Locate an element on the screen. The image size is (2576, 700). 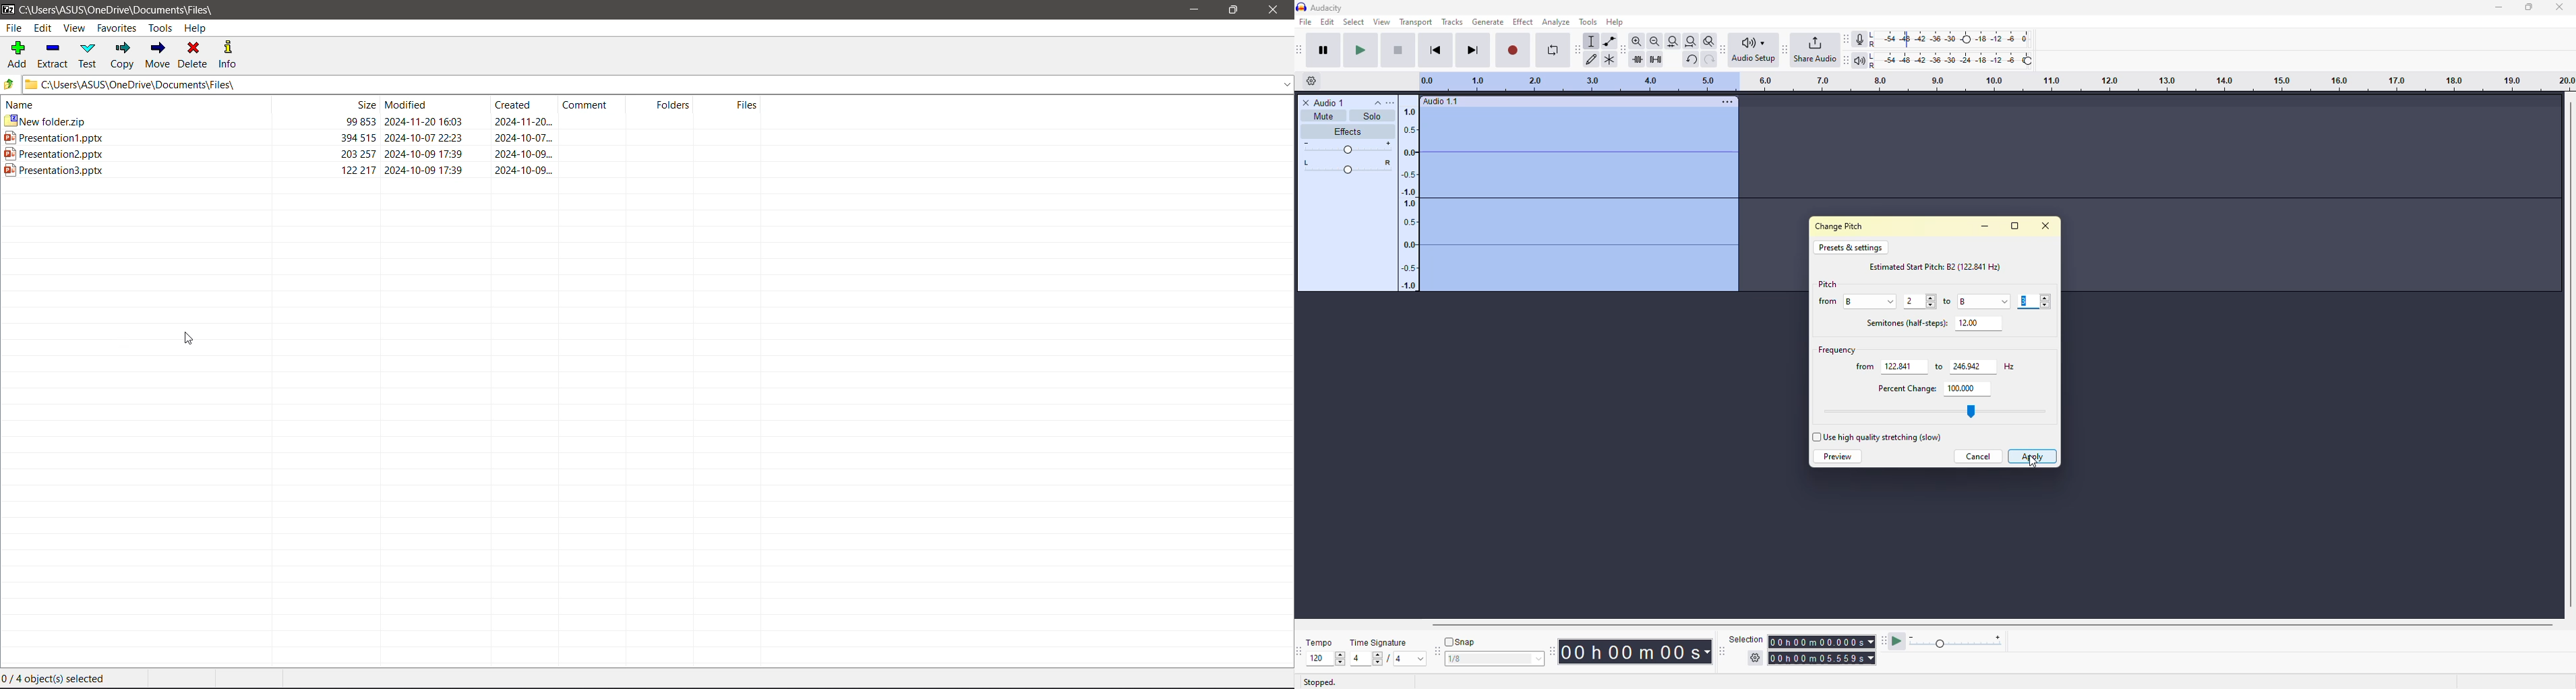
Restore Down is located at coordinates (1232, 10).